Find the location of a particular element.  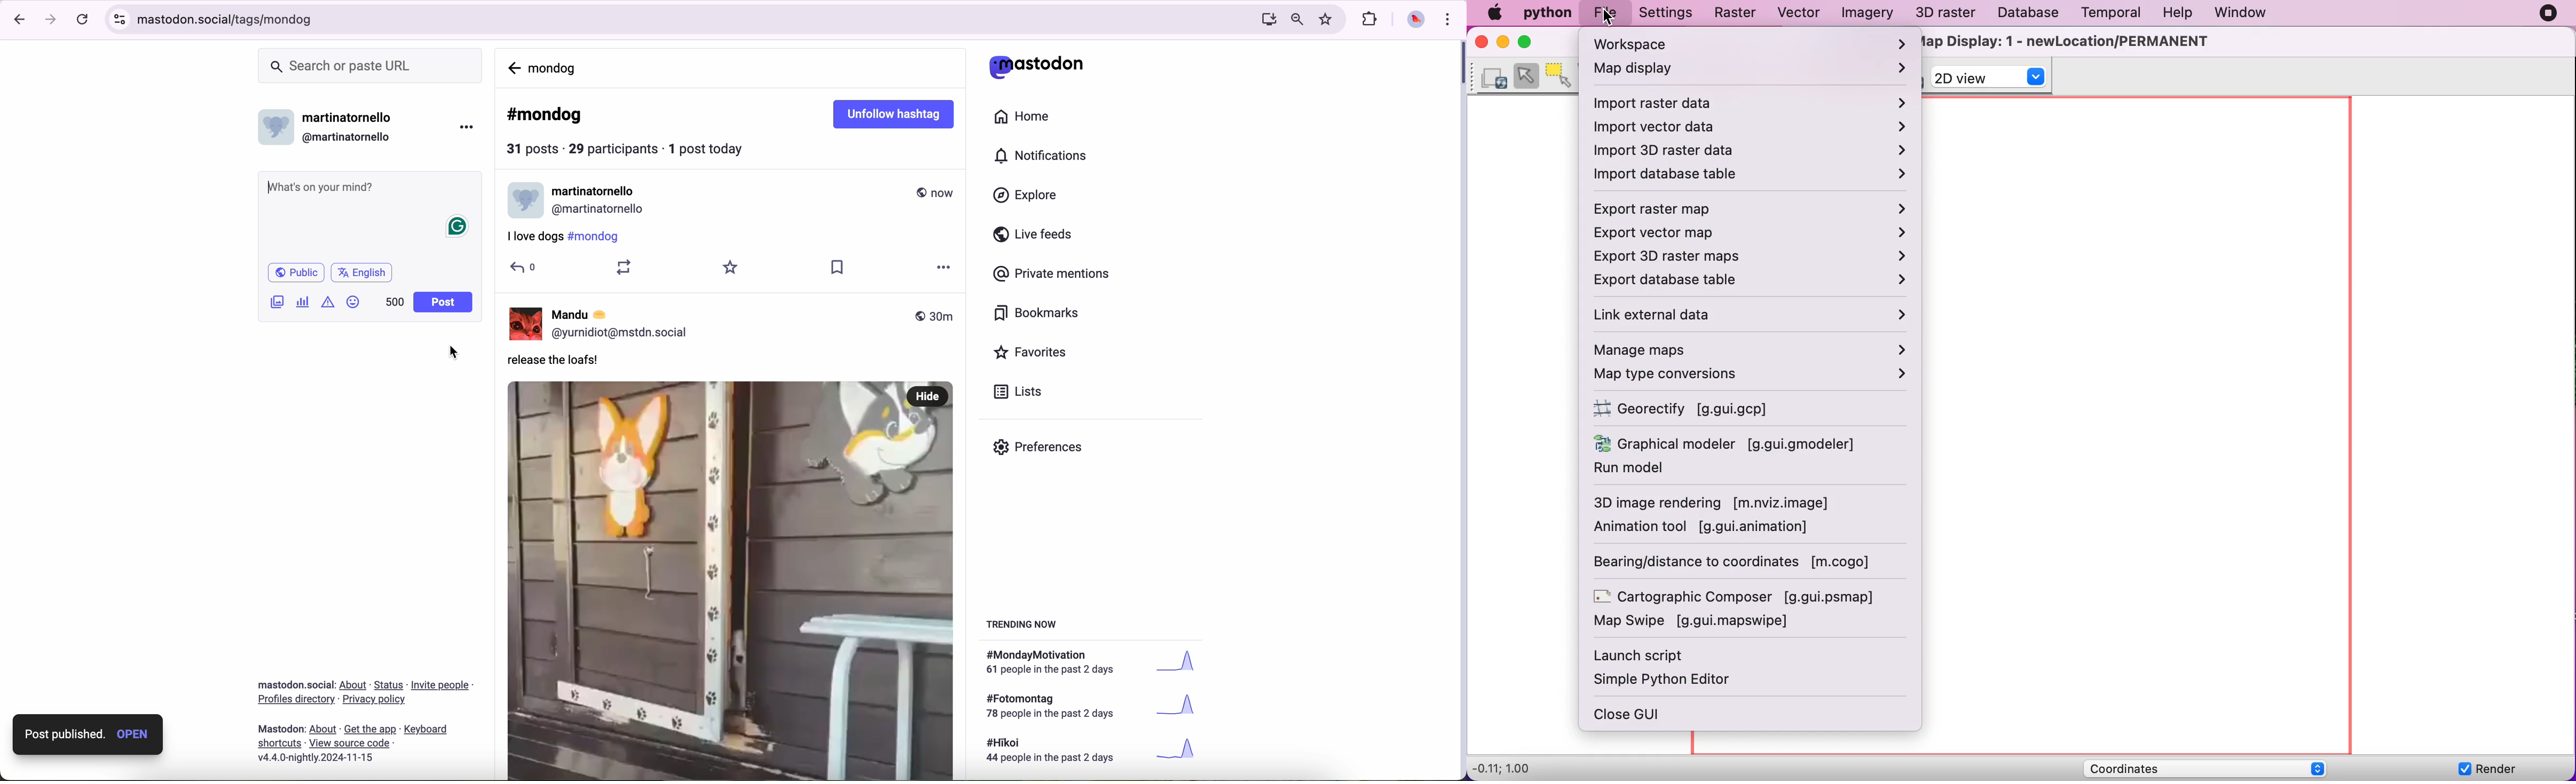

more options is located at coordinates (466, 129).